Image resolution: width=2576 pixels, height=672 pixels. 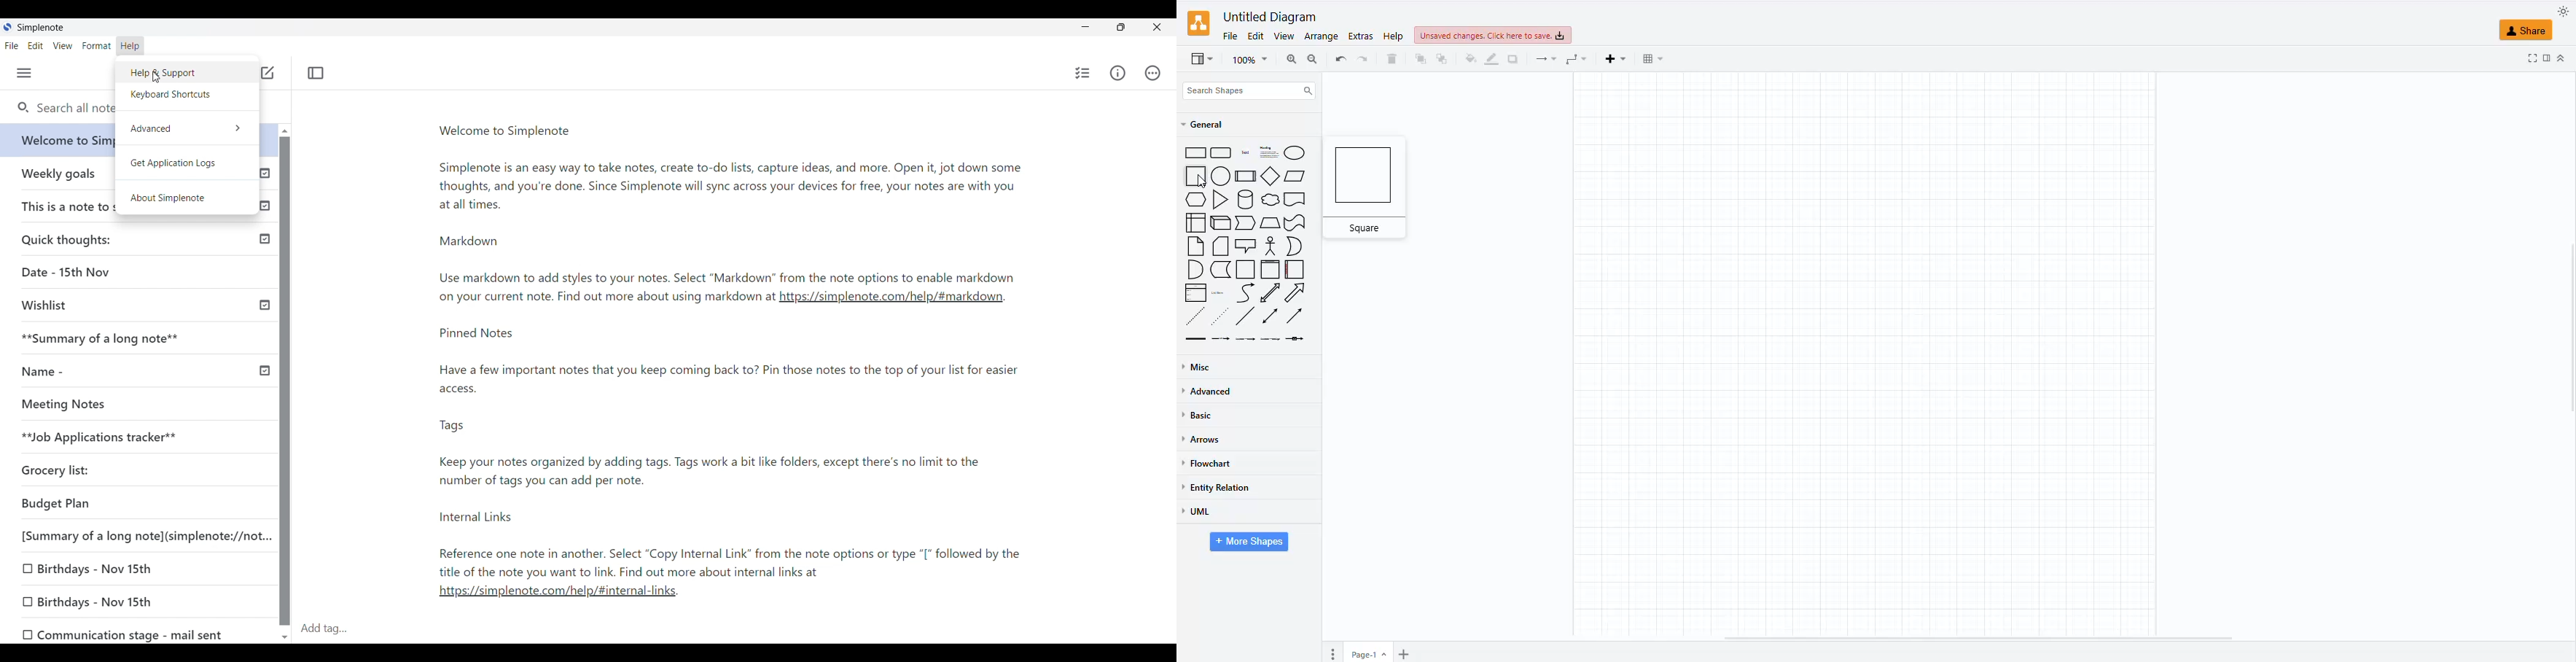 I want to click on rectangle, so click(x=1195, y=154).